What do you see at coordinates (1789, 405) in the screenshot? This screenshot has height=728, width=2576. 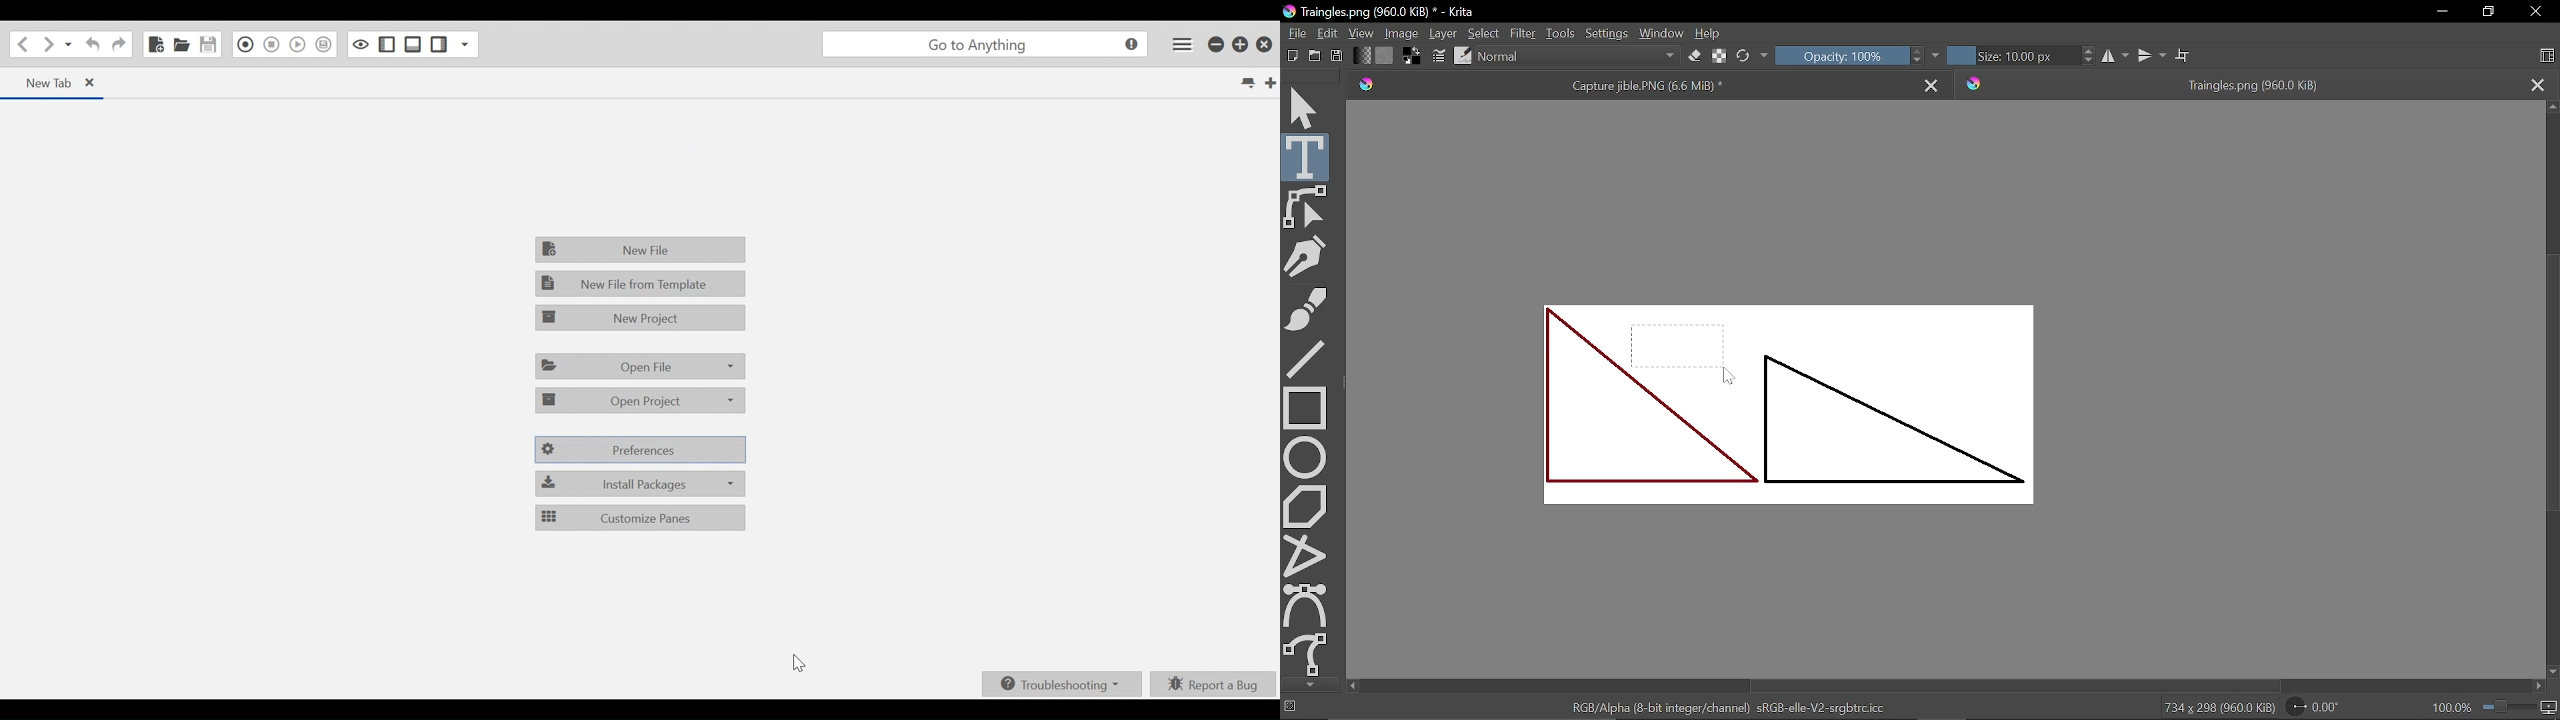 I see `shapes` at bounding box center [1789, 405].